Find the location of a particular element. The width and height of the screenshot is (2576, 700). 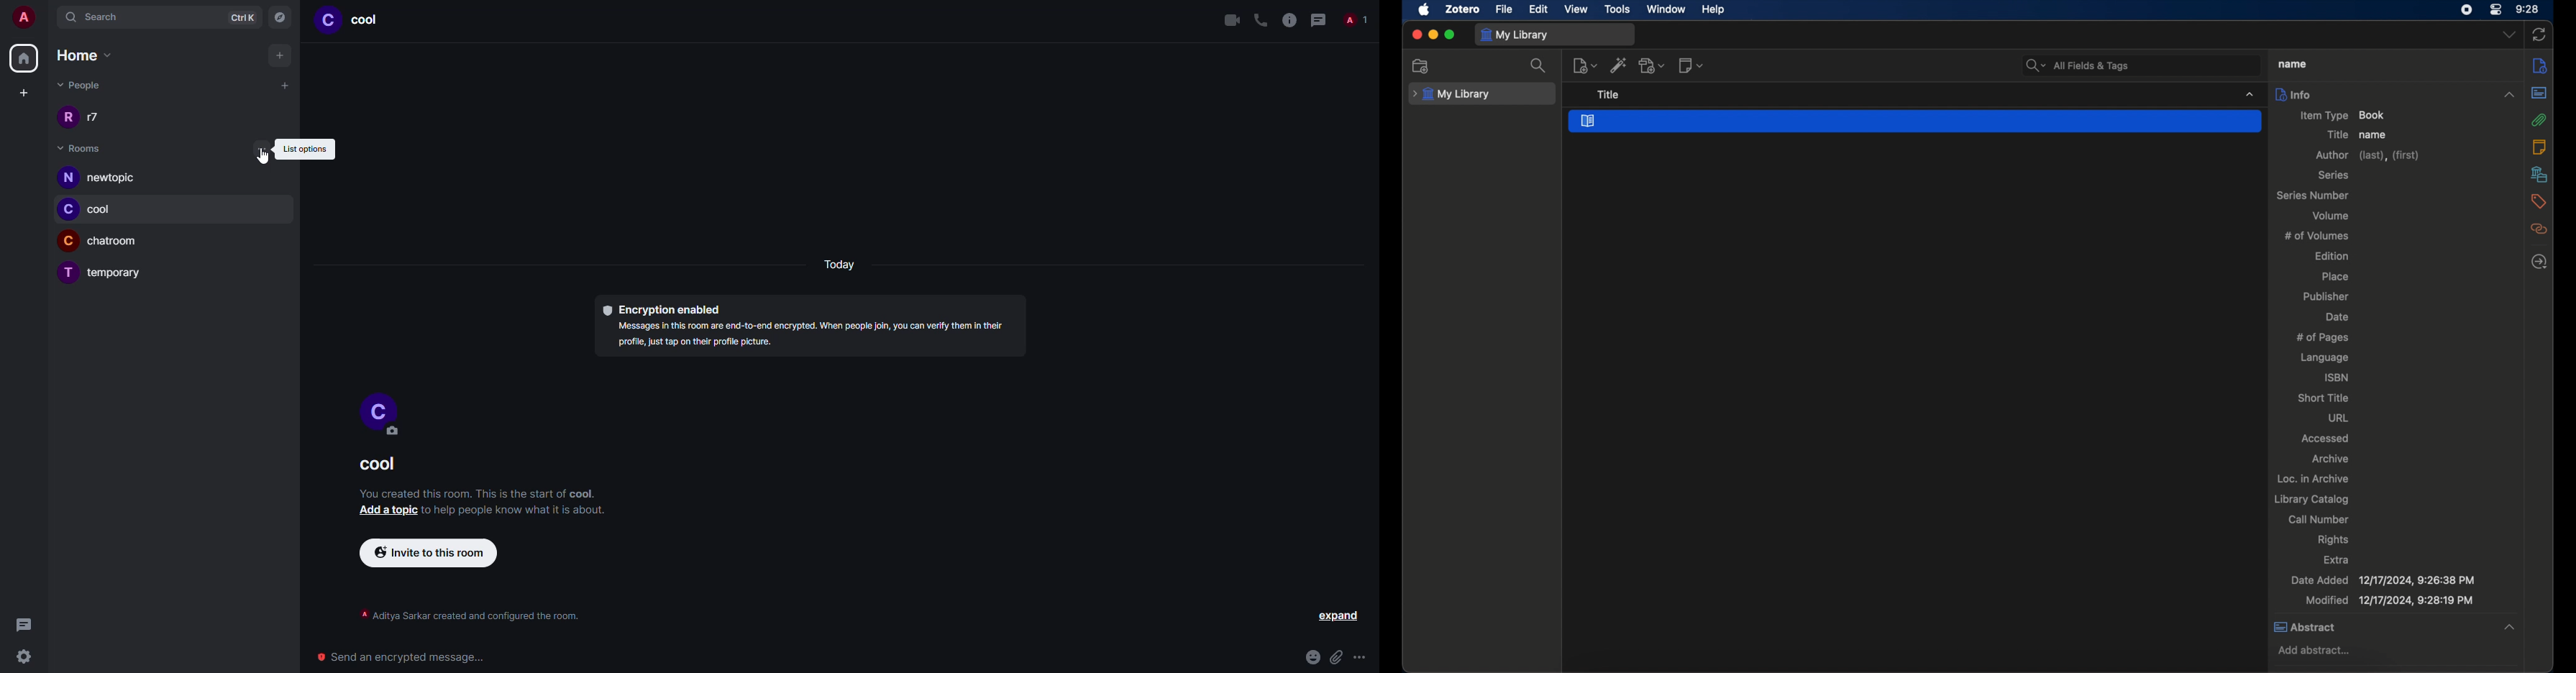

my library is located at coordinates (1514, 35).